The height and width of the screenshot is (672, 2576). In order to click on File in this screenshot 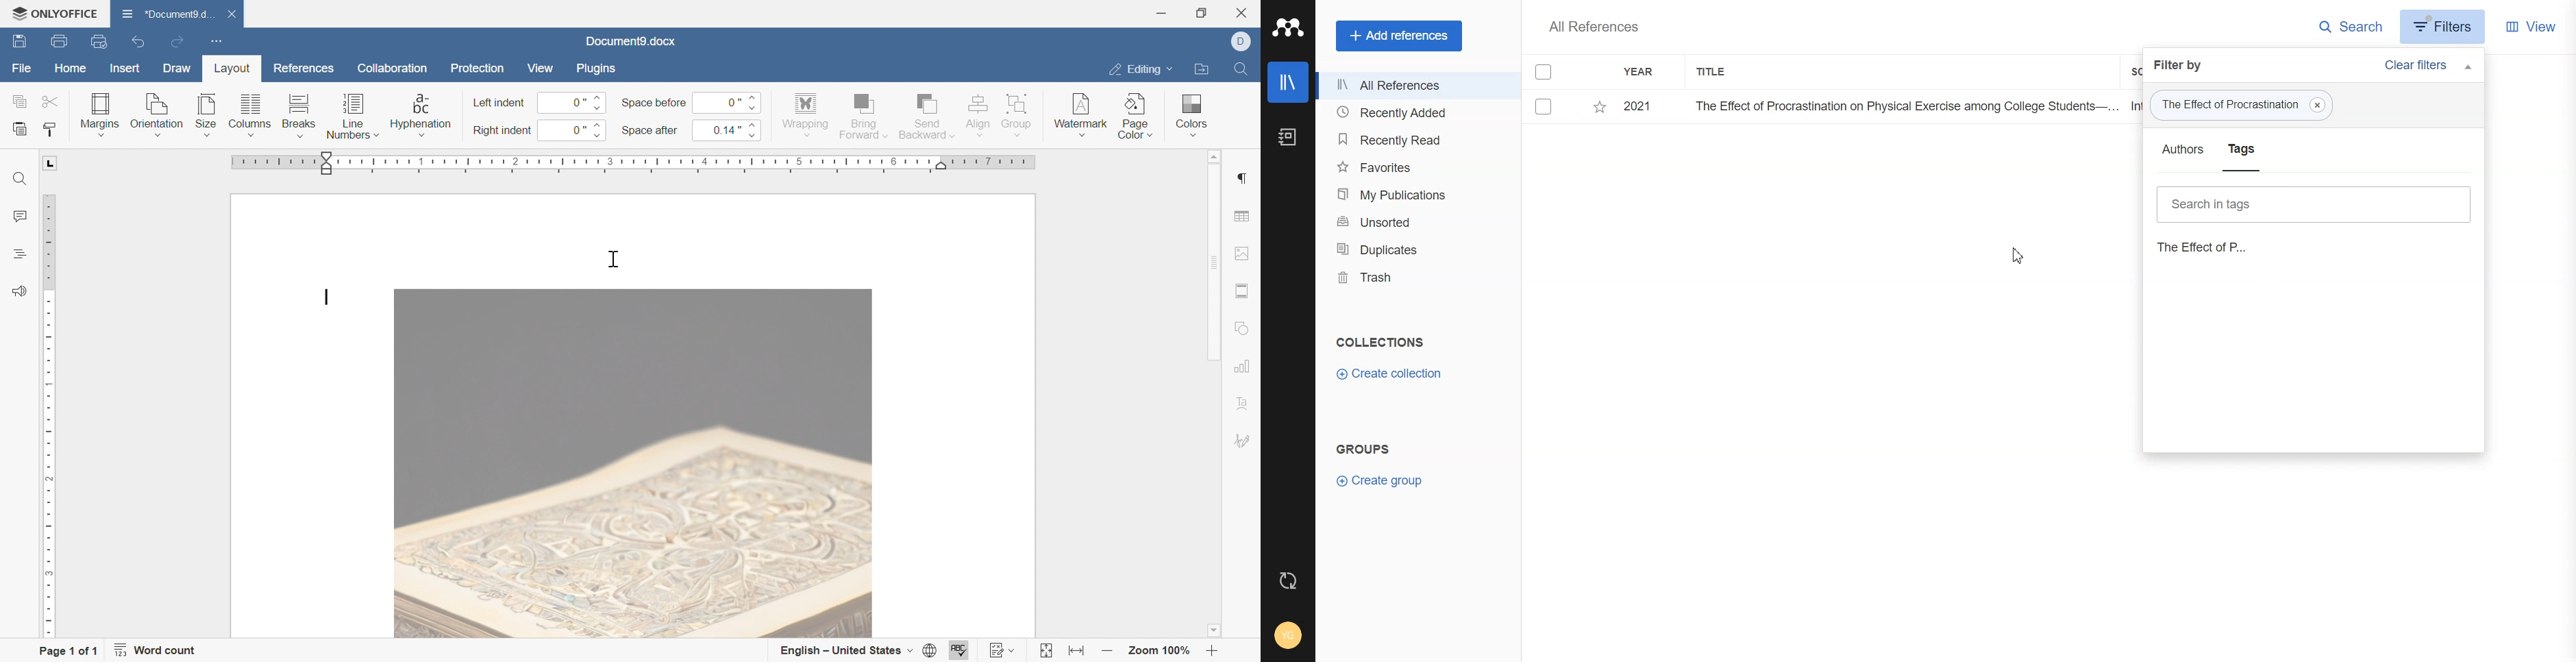, I will do `click(1834, 107)`.